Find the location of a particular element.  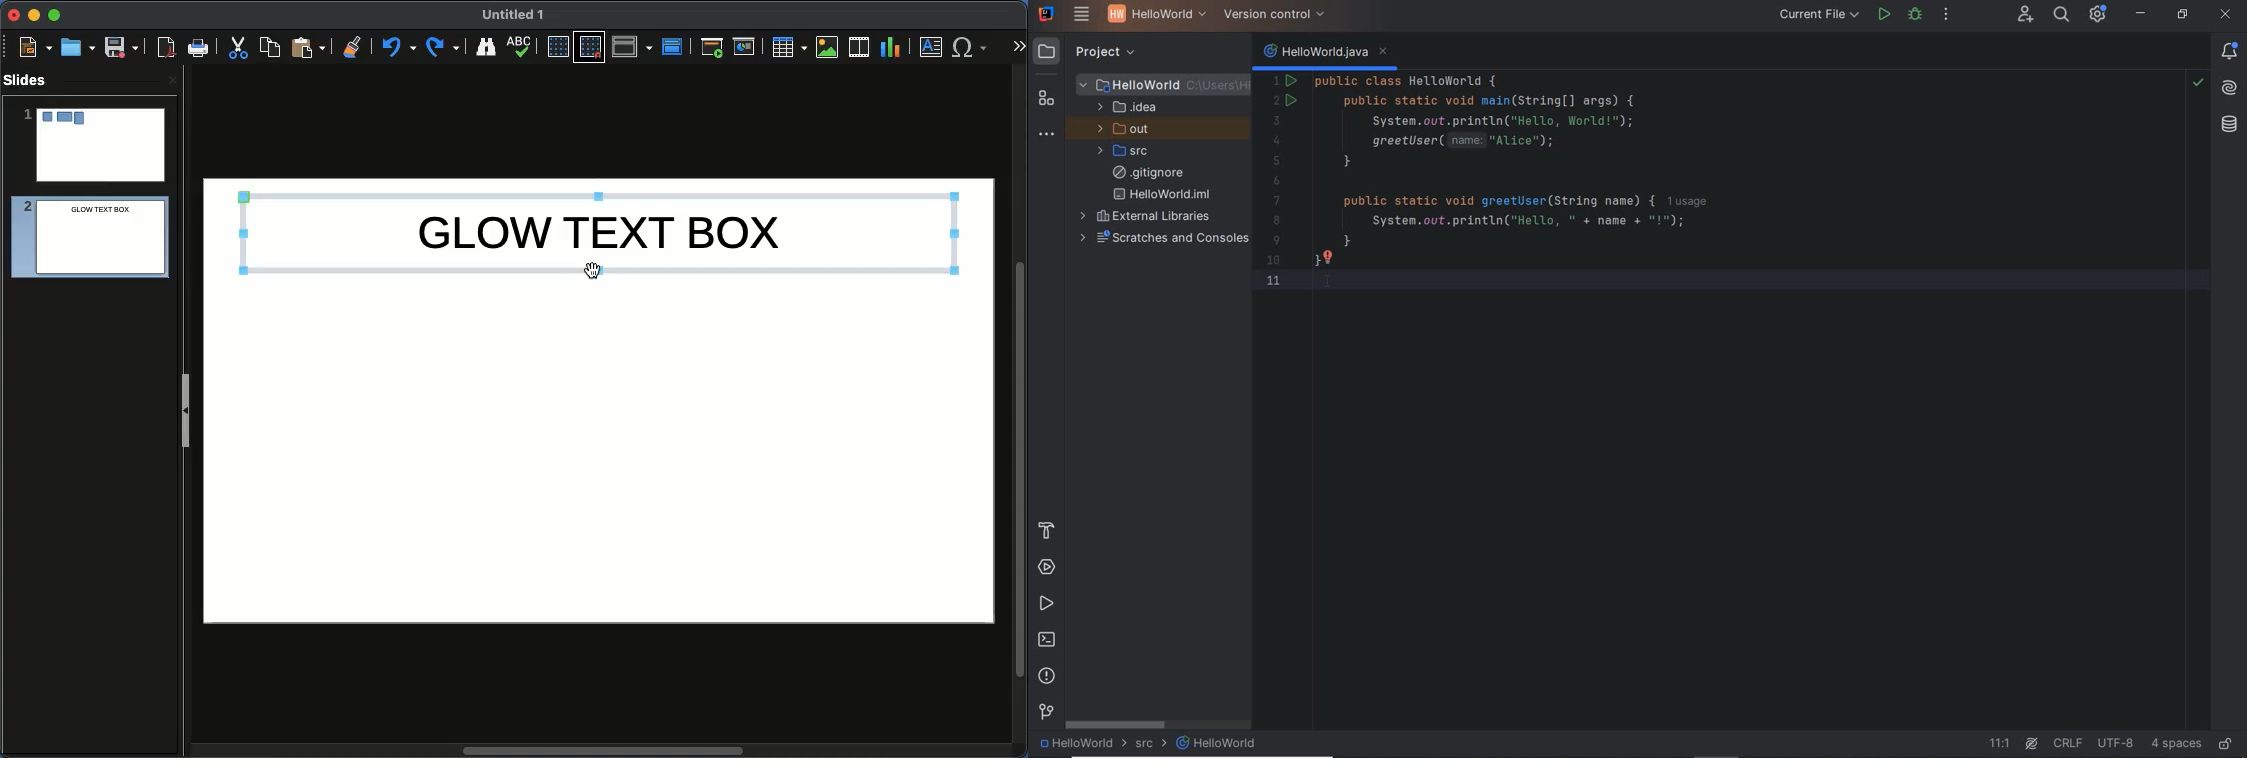

Audio or video is located at coordinates (860, 47).